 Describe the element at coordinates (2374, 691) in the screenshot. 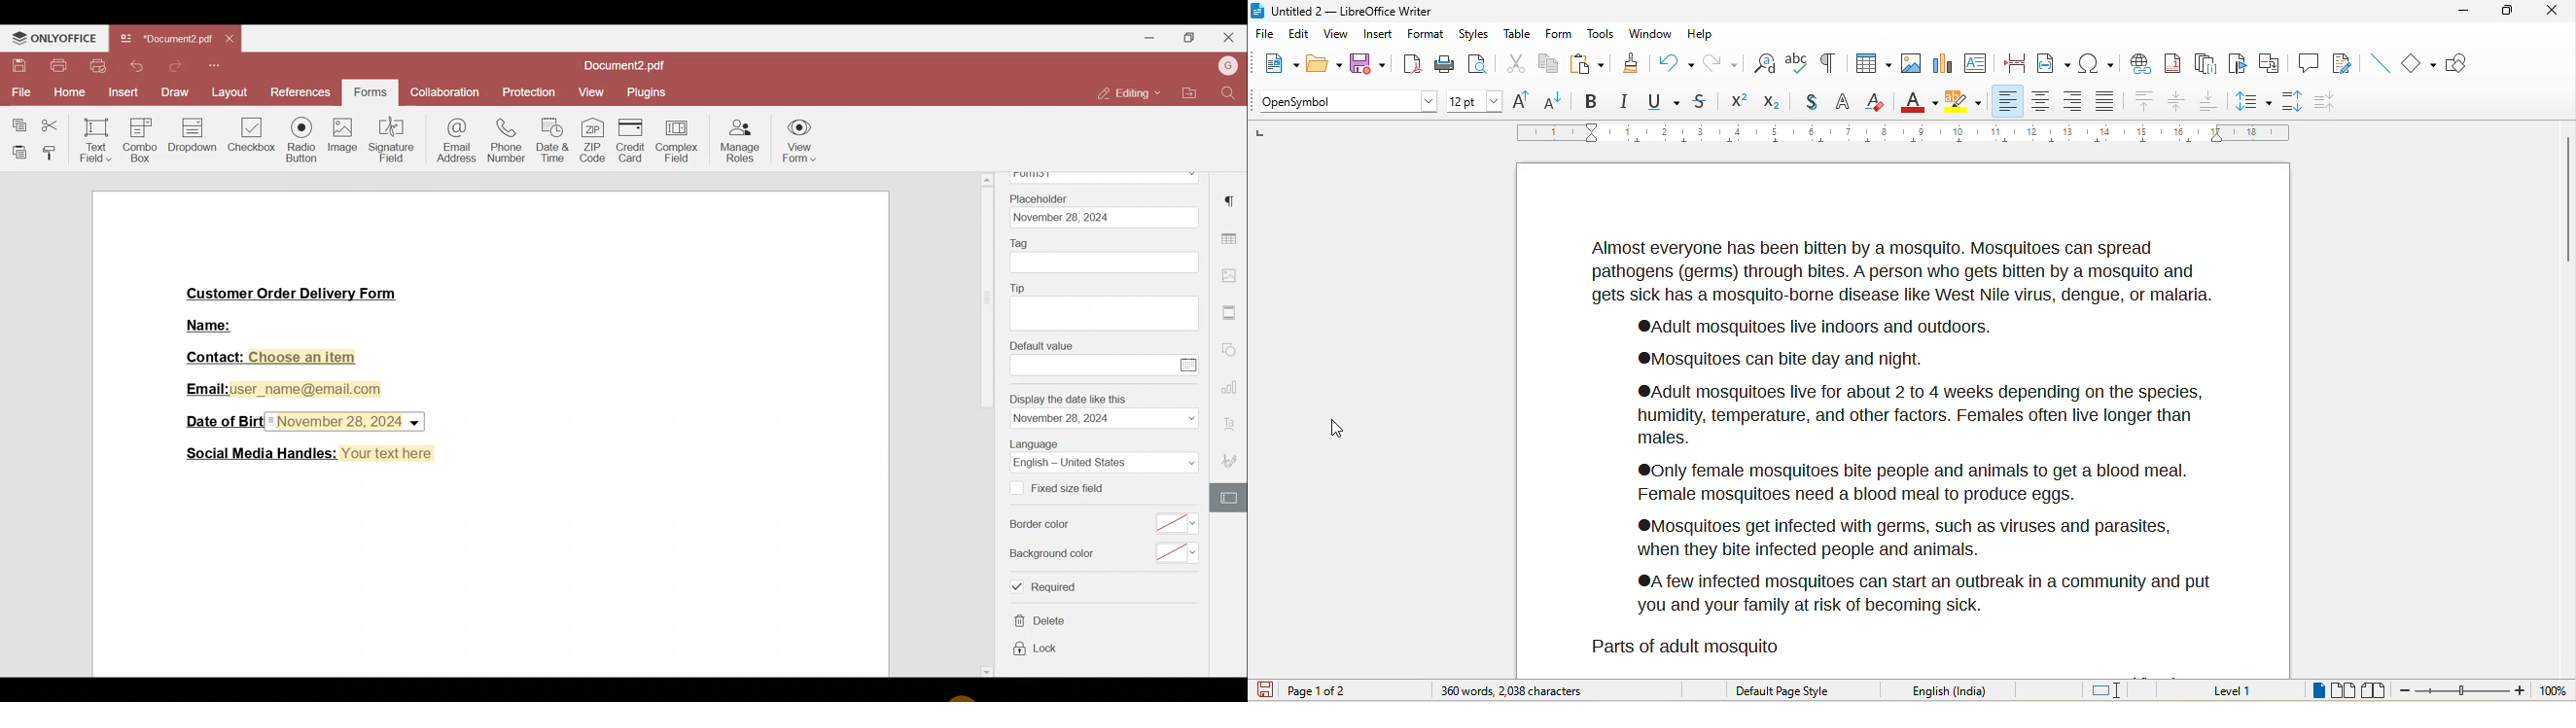

I see `book view` at that location.